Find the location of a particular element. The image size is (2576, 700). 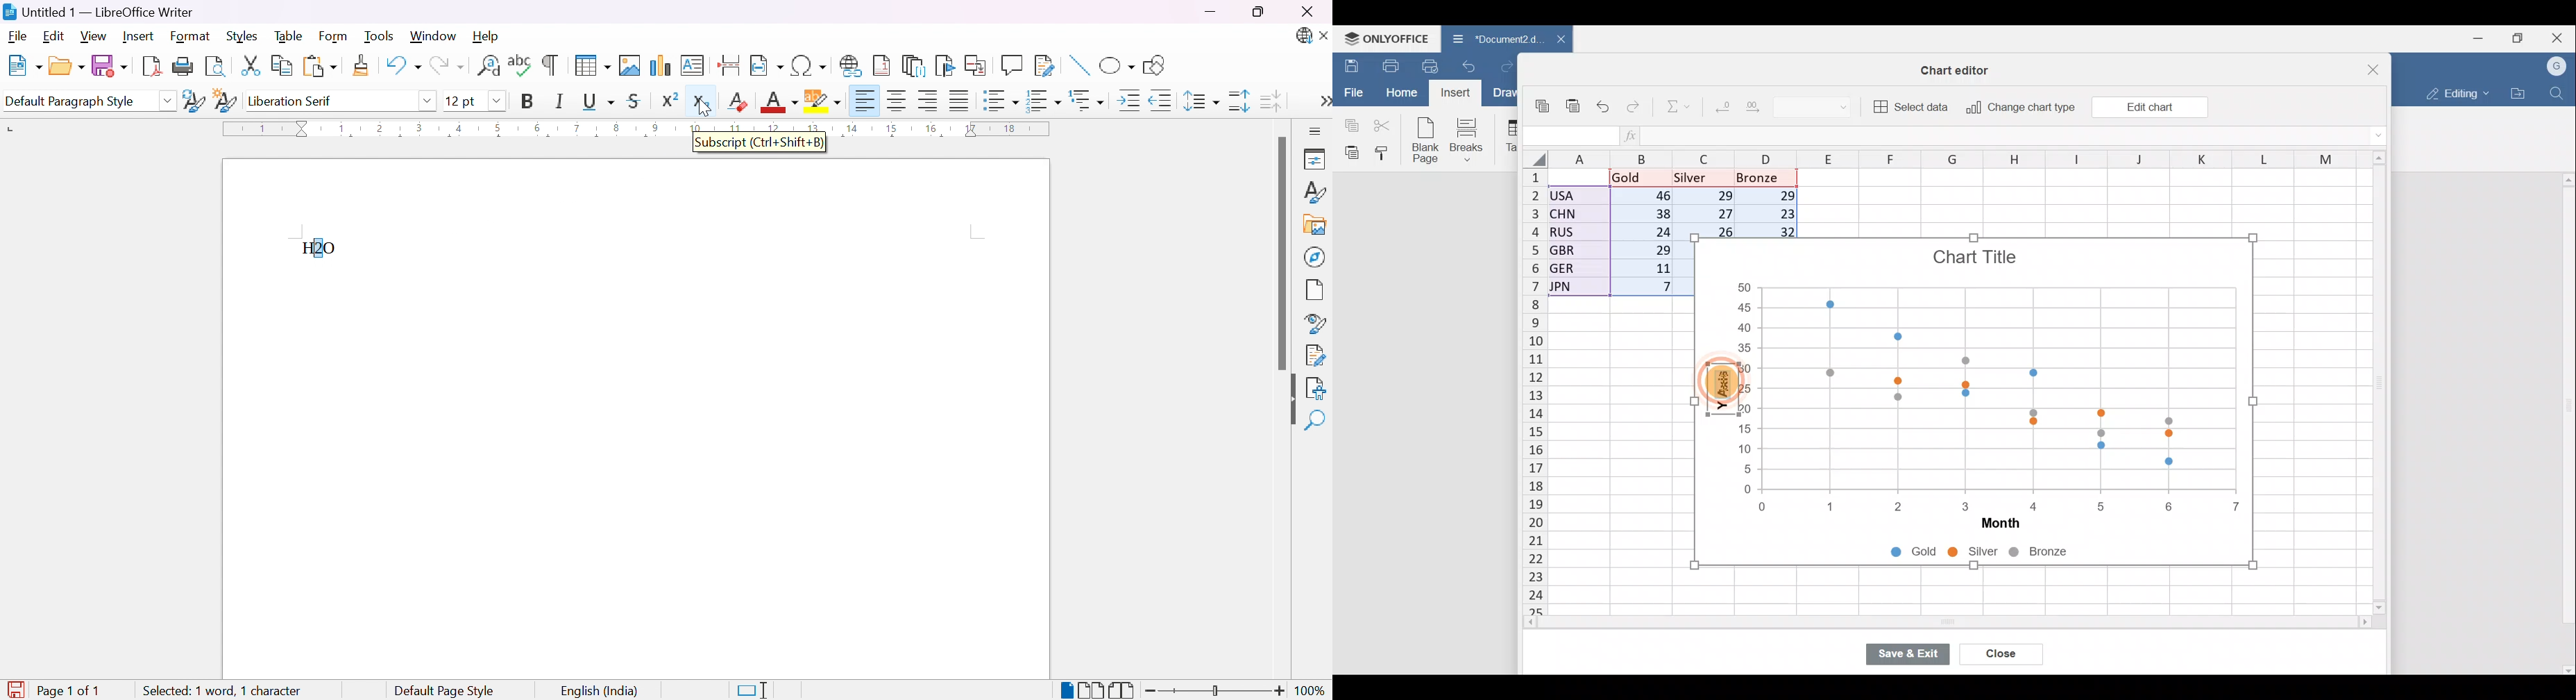

View is located at coordinates (95, 35).